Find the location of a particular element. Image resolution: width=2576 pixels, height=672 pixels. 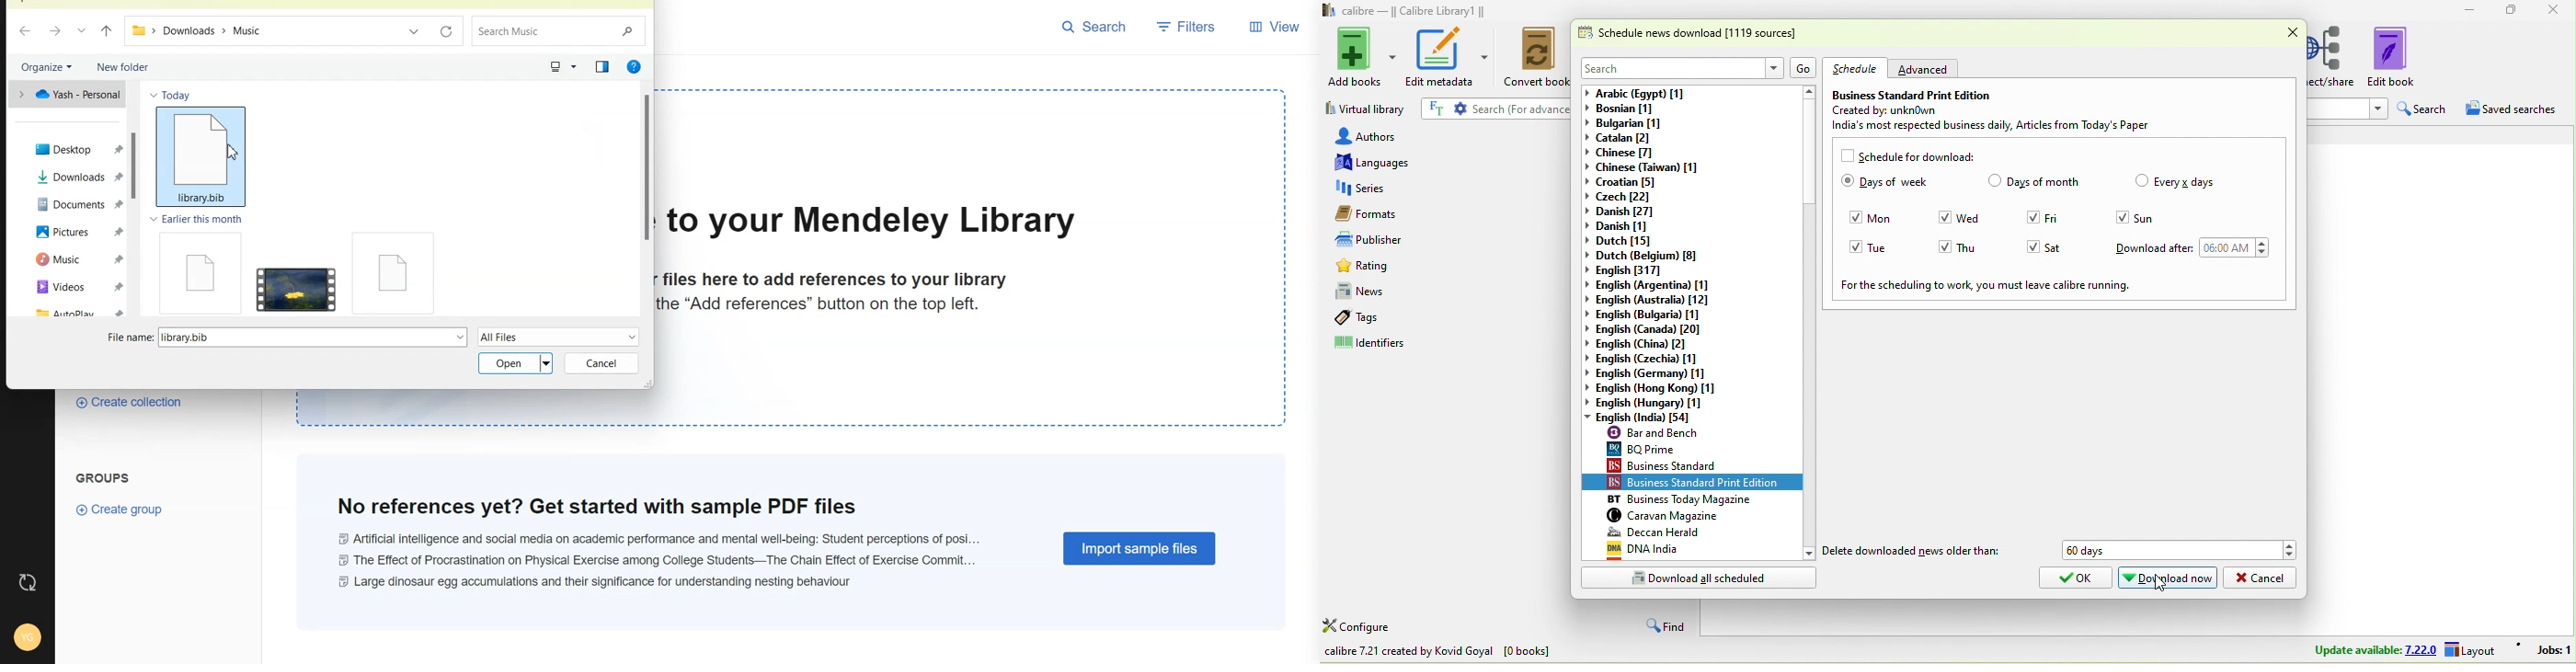

english(czechia)[1] is located at coordinates (1657, 359).